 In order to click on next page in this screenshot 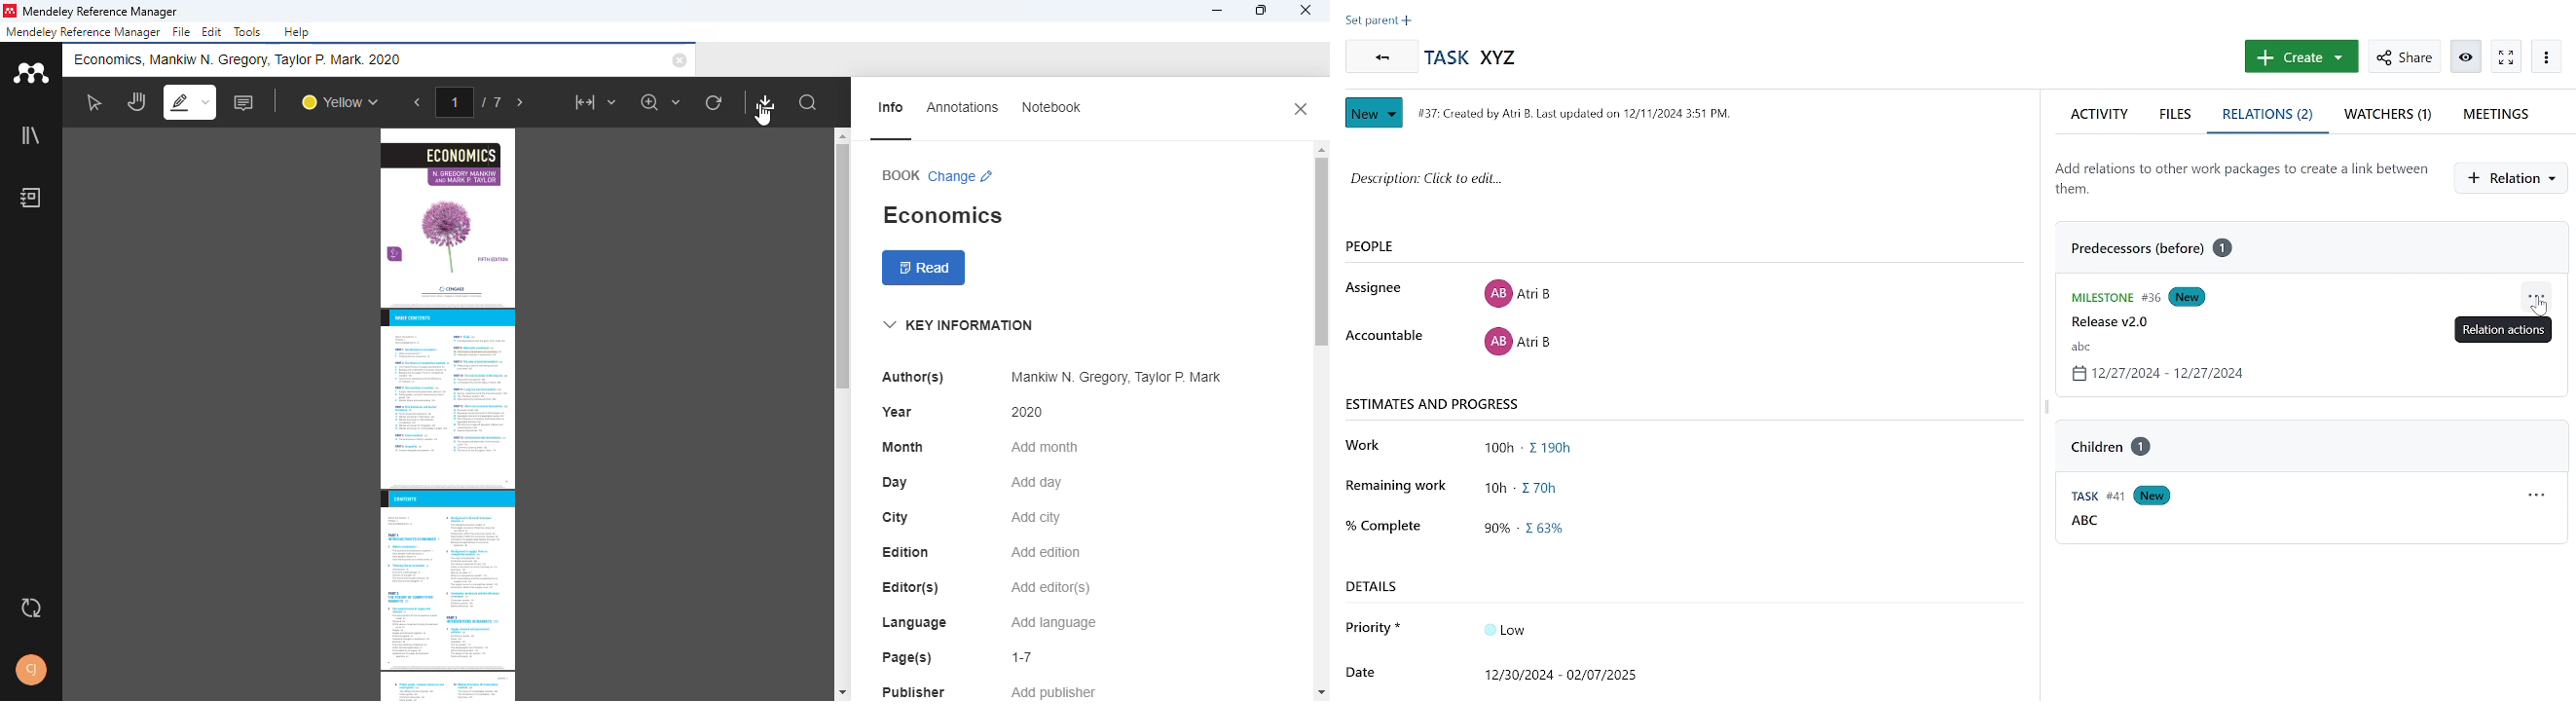, I will do `click(521, 103)`.